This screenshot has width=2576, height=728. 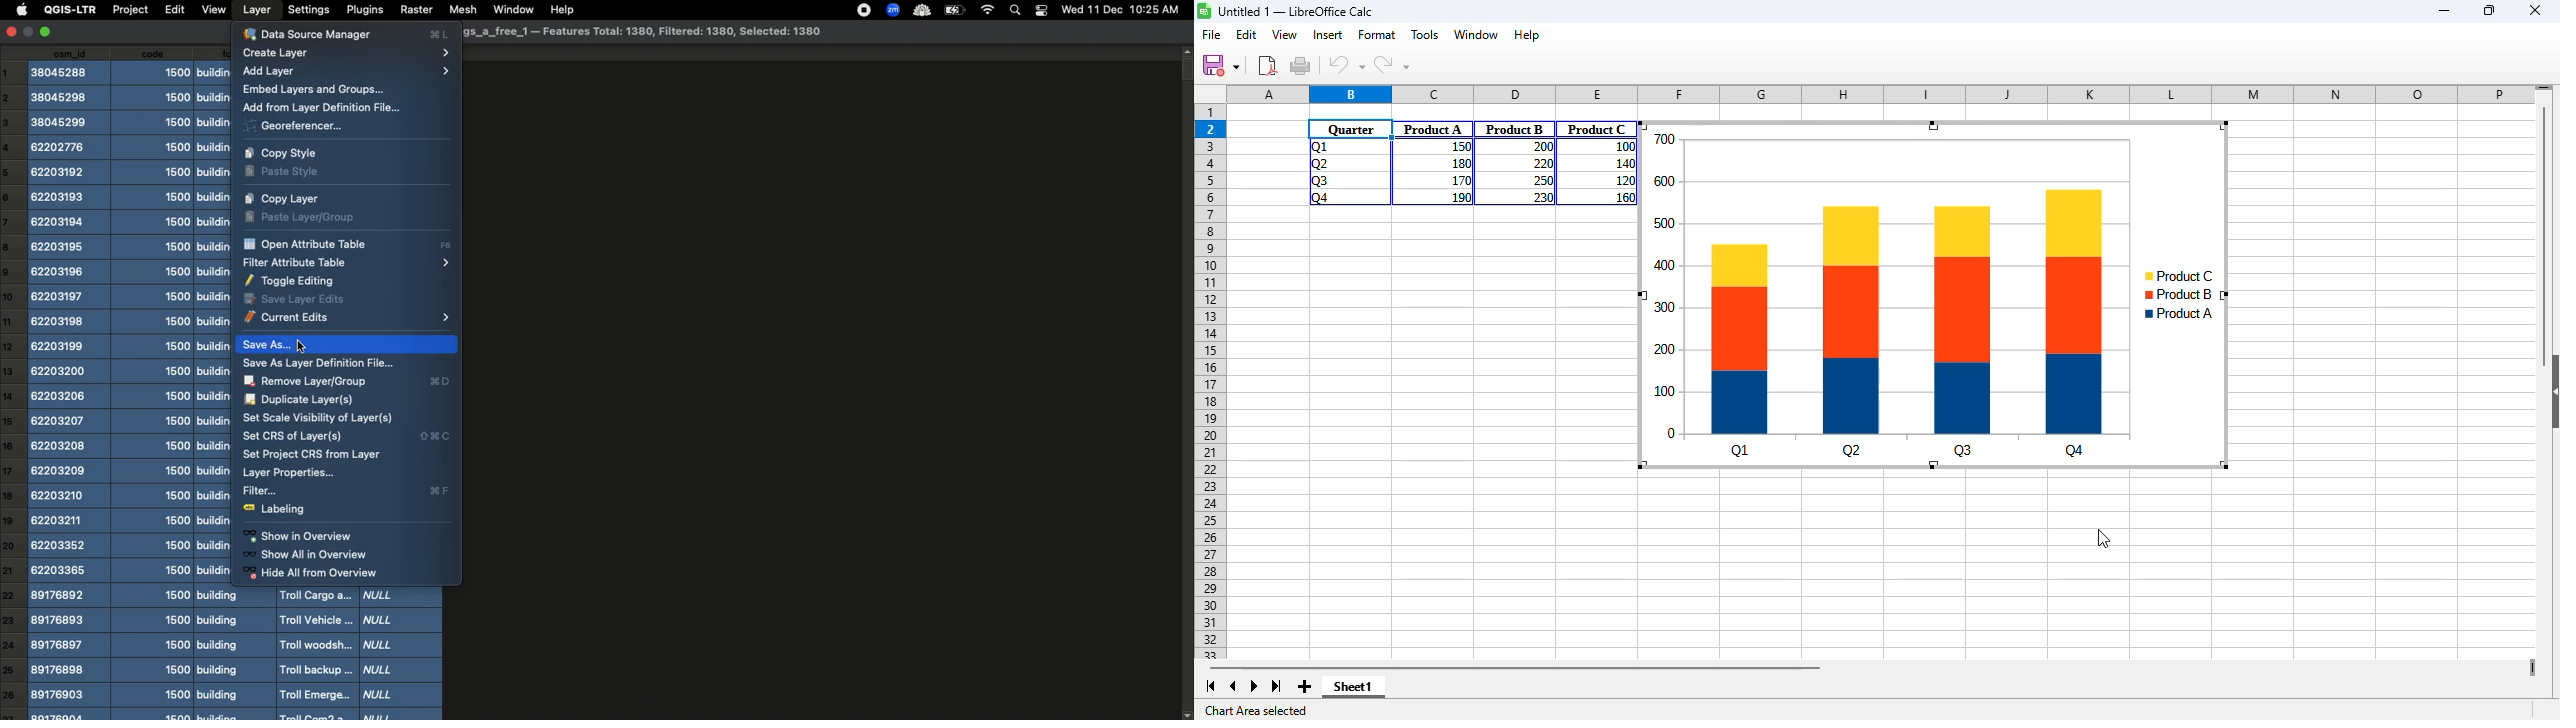 I want to click on horizontal scroll bar, so click(x=1514, y=667).